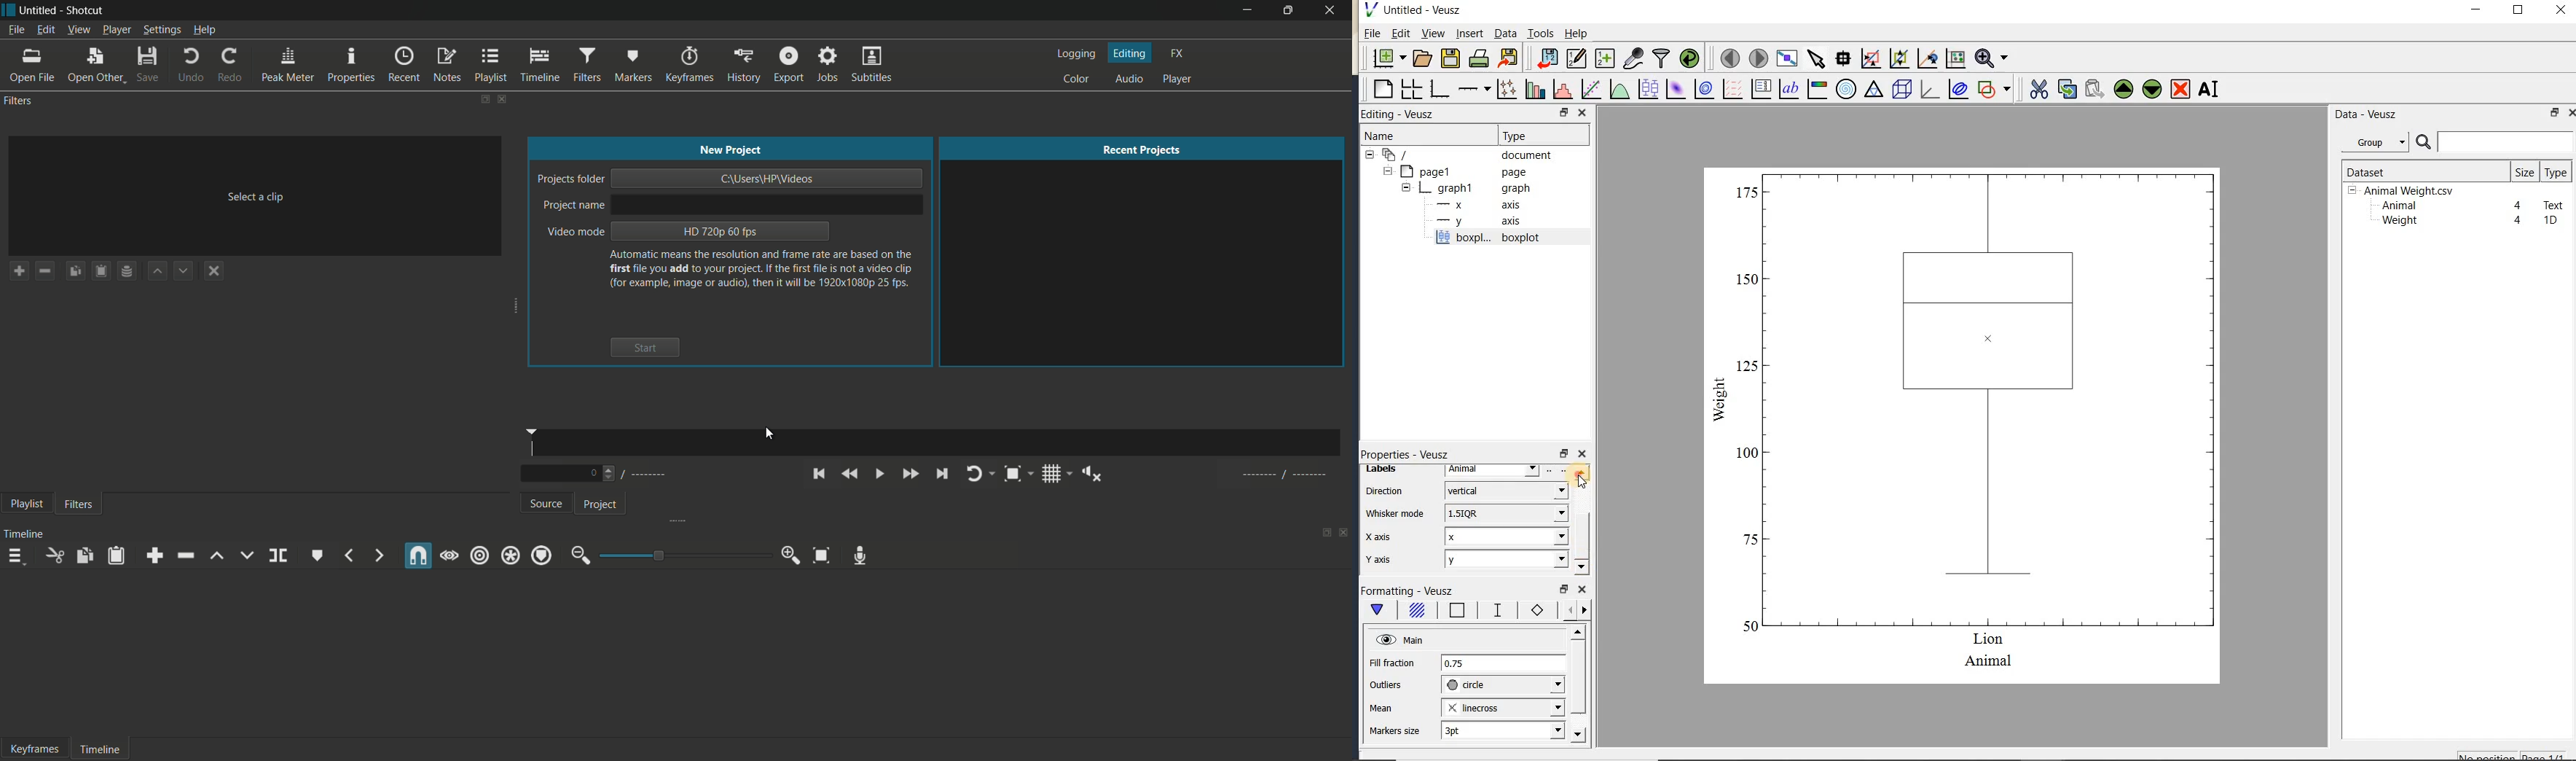 This screenshot has height=784, width=2576. I want to click on move filter down, so click(185, 271).